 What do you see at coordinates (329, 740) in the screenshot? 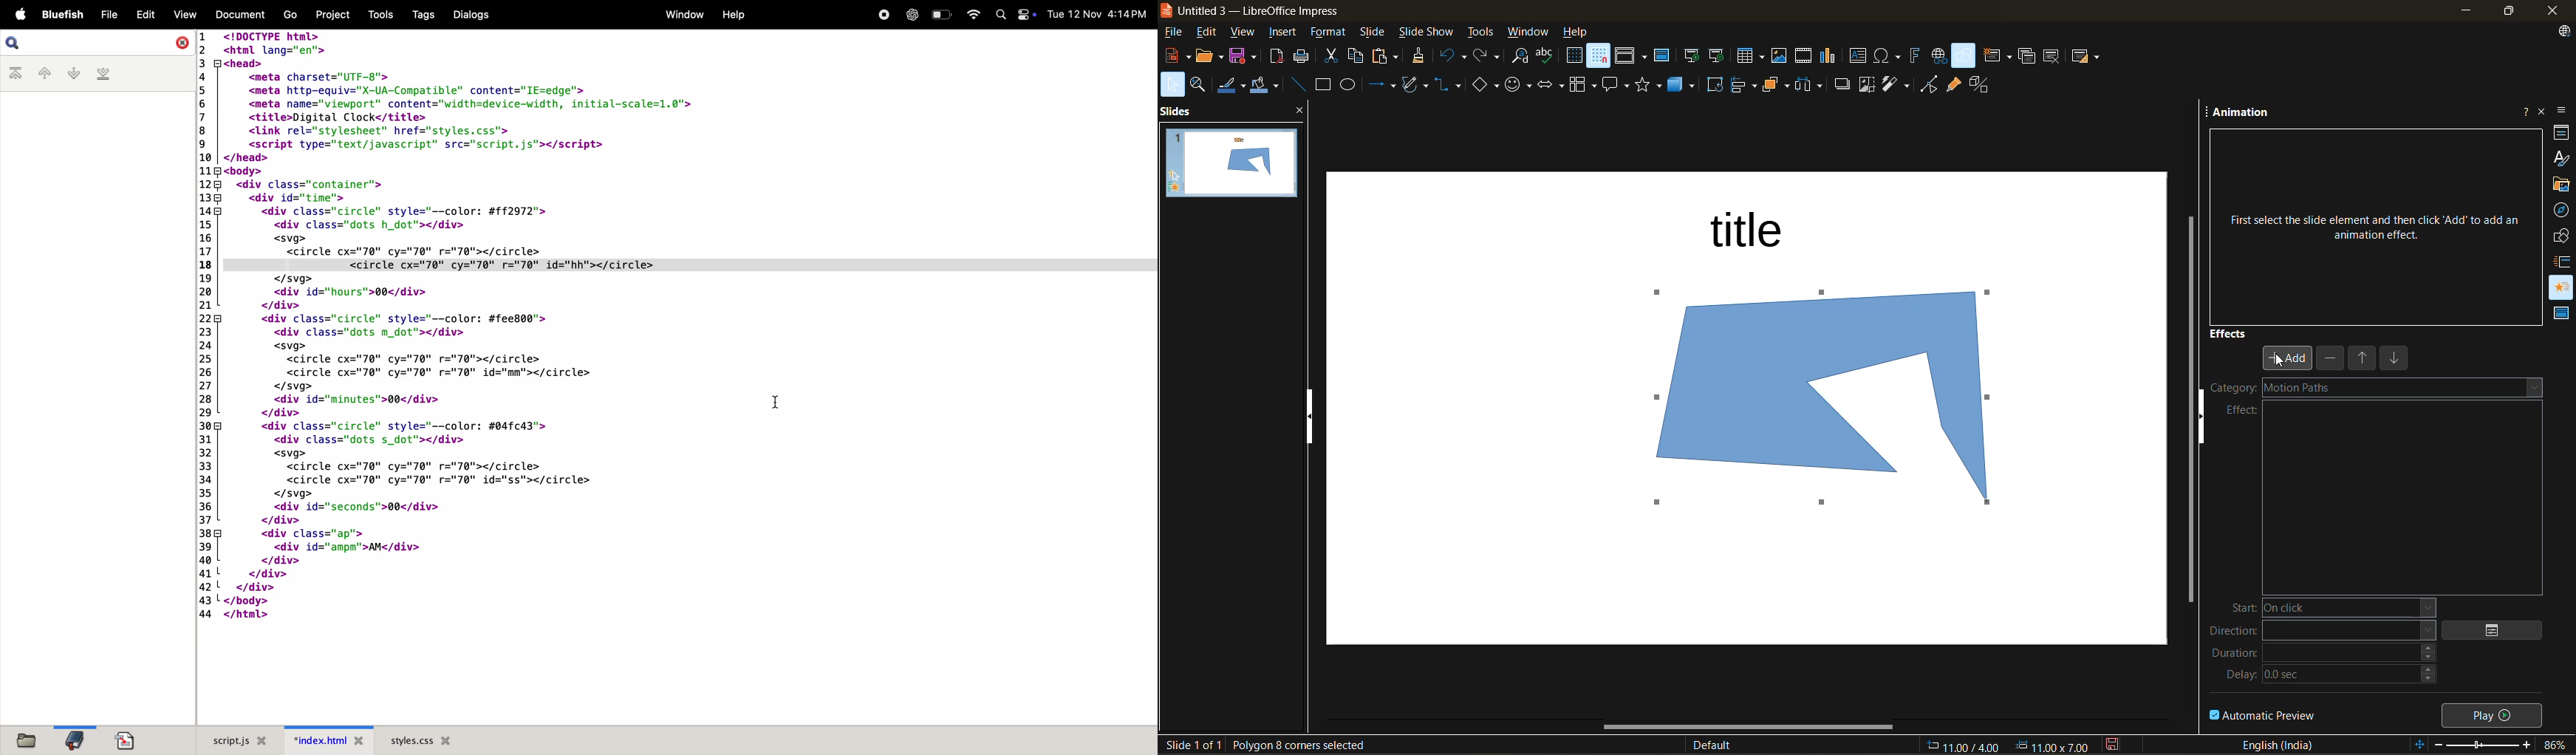
I see `index.html` at bounding box center [329, 740].